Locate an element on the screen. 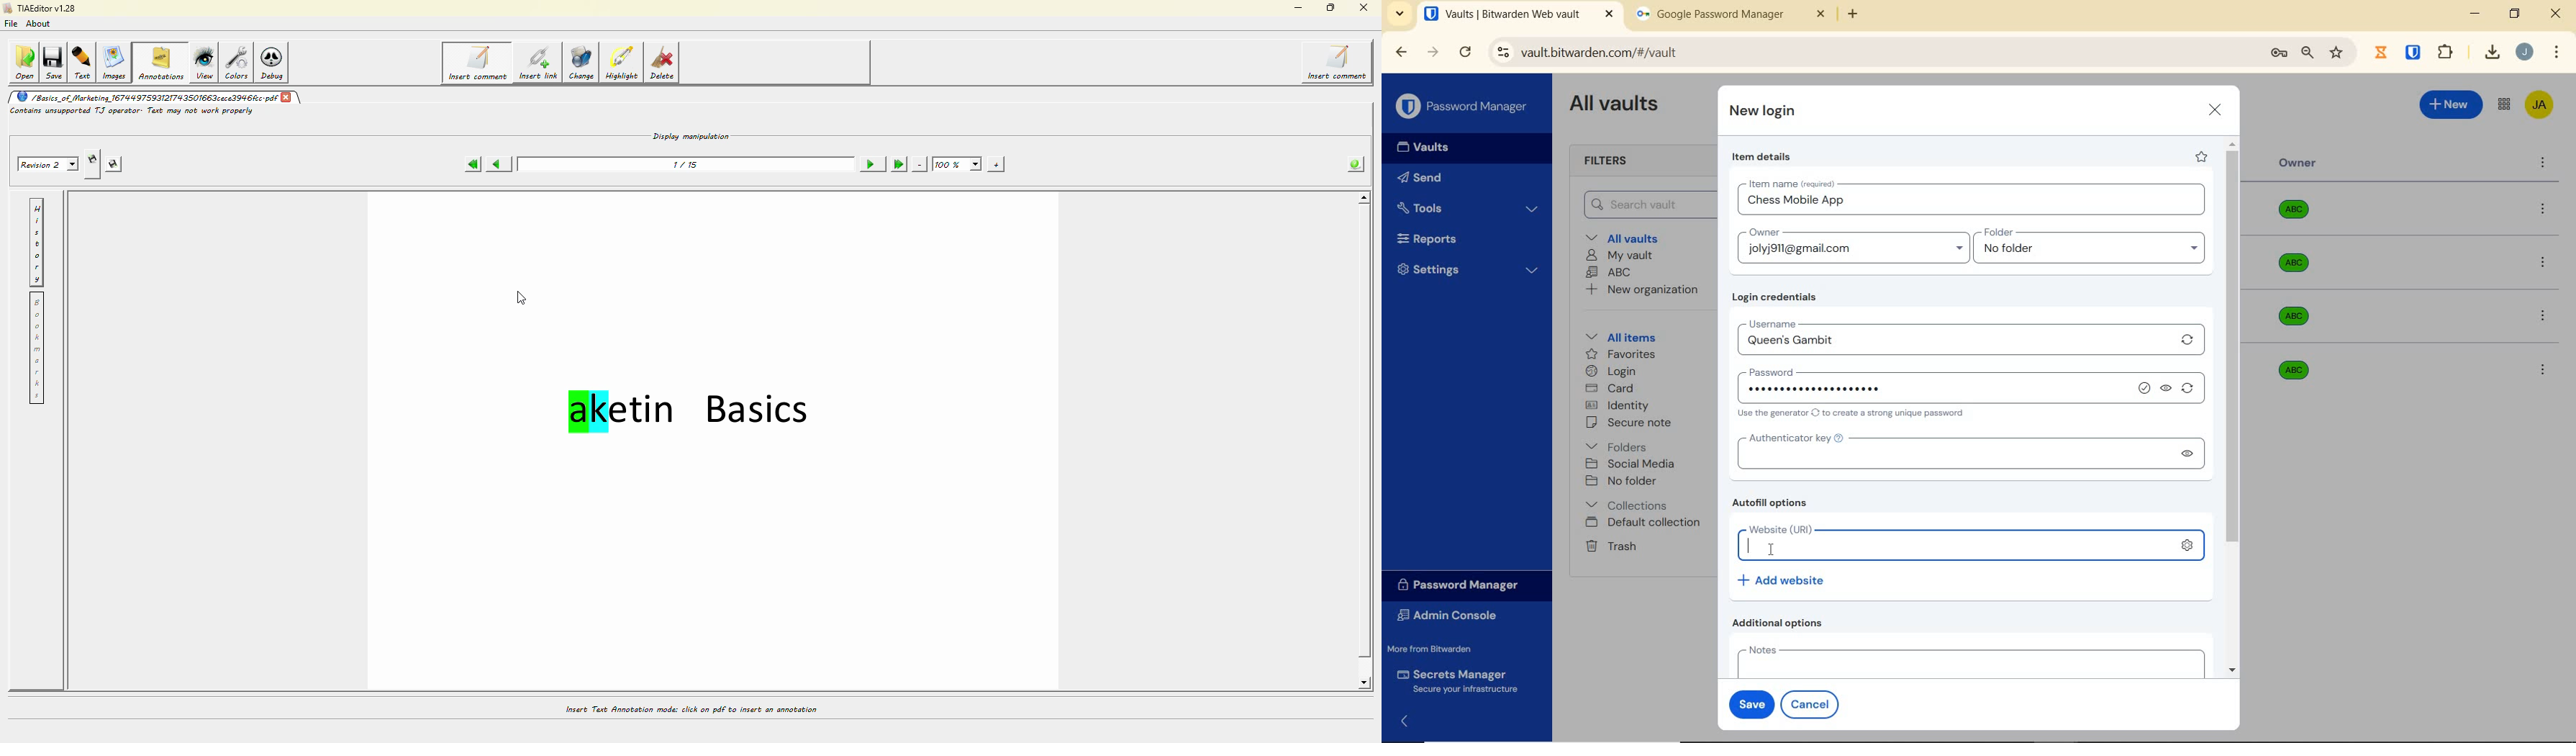 This screenshot has height=756, width=2576. Reports is located at coordinates (1443, 236).